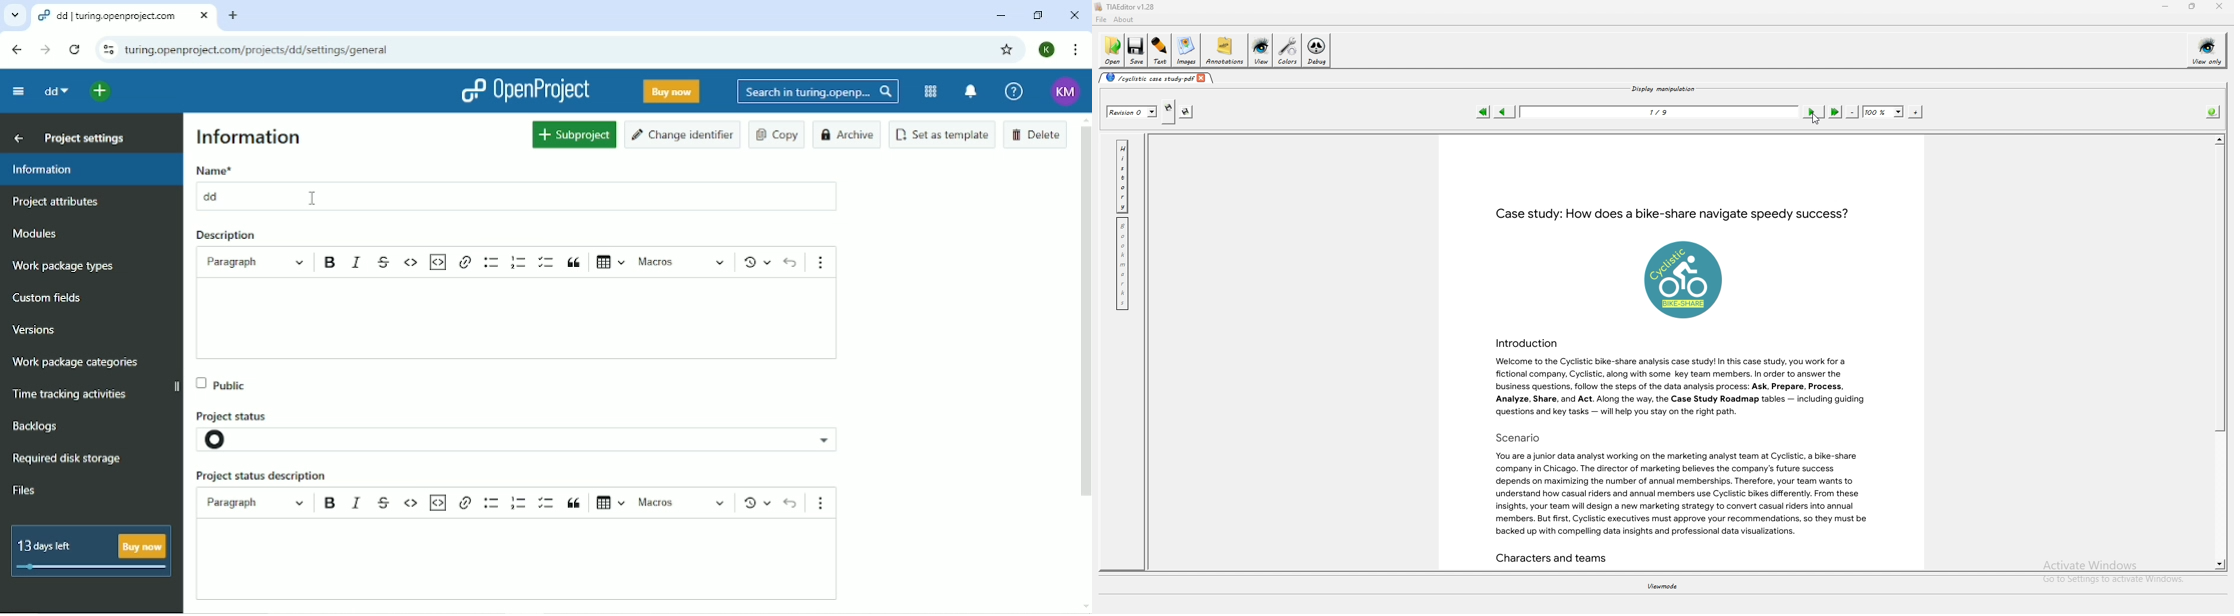  I want to click on Bold, so click(331, 264).